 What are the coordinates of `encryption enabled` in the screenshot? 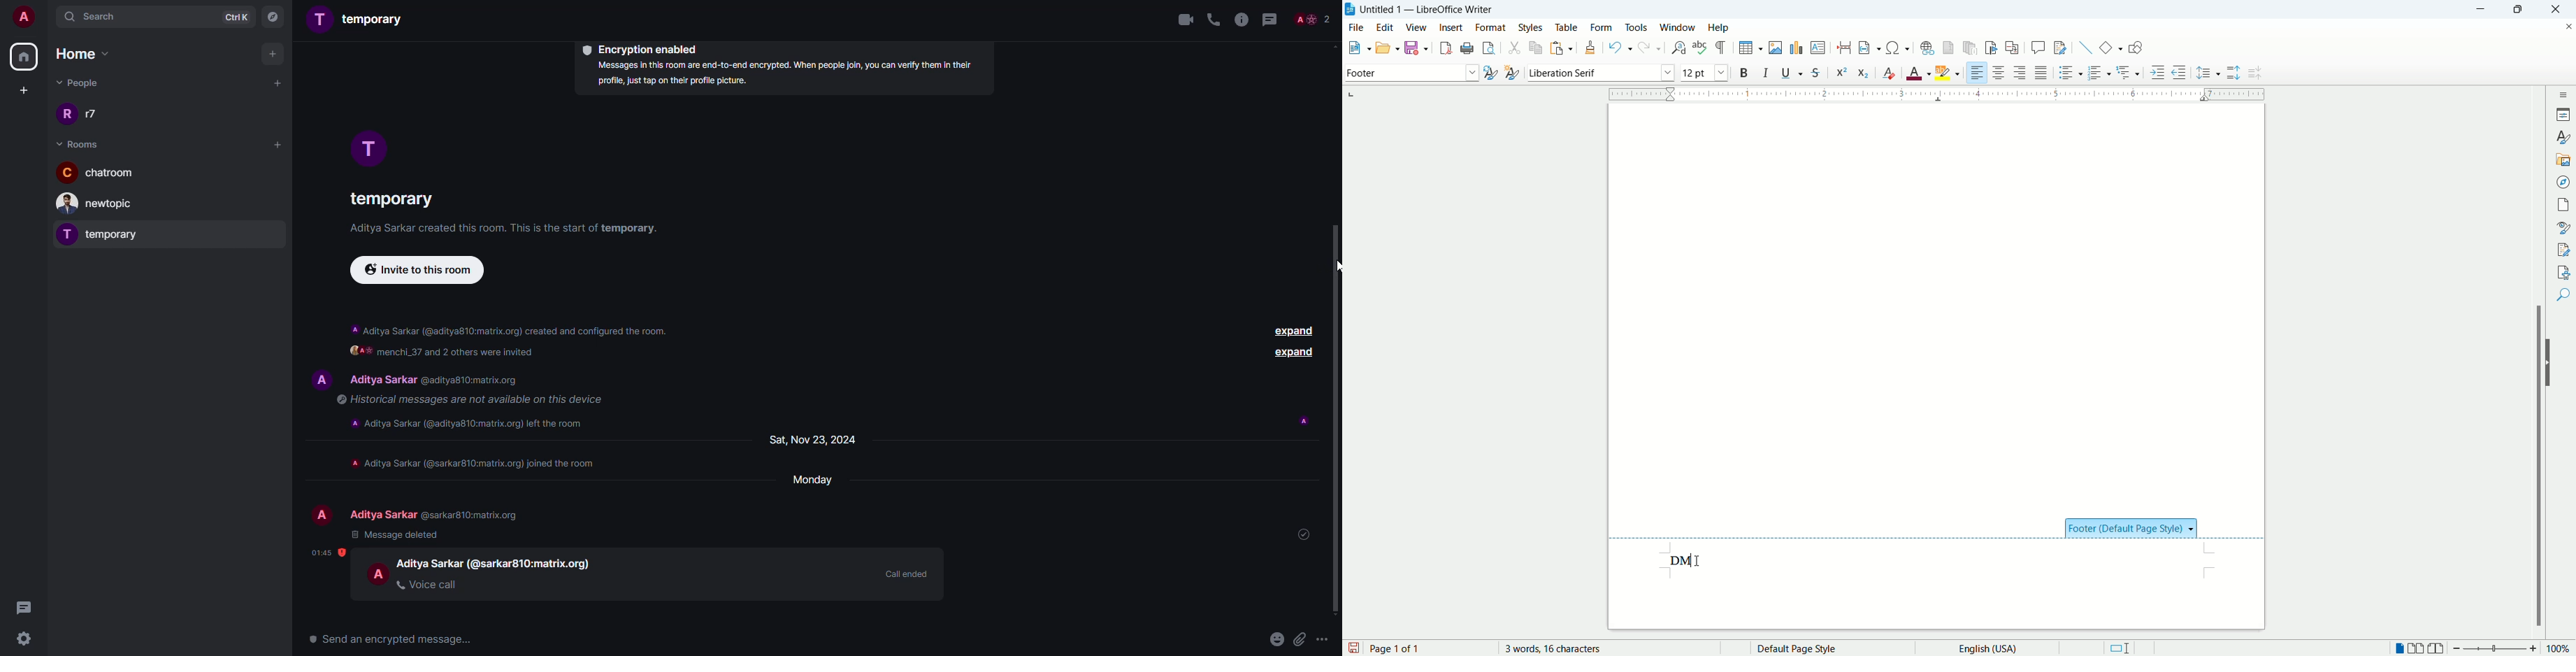 It's located at (642, 48).